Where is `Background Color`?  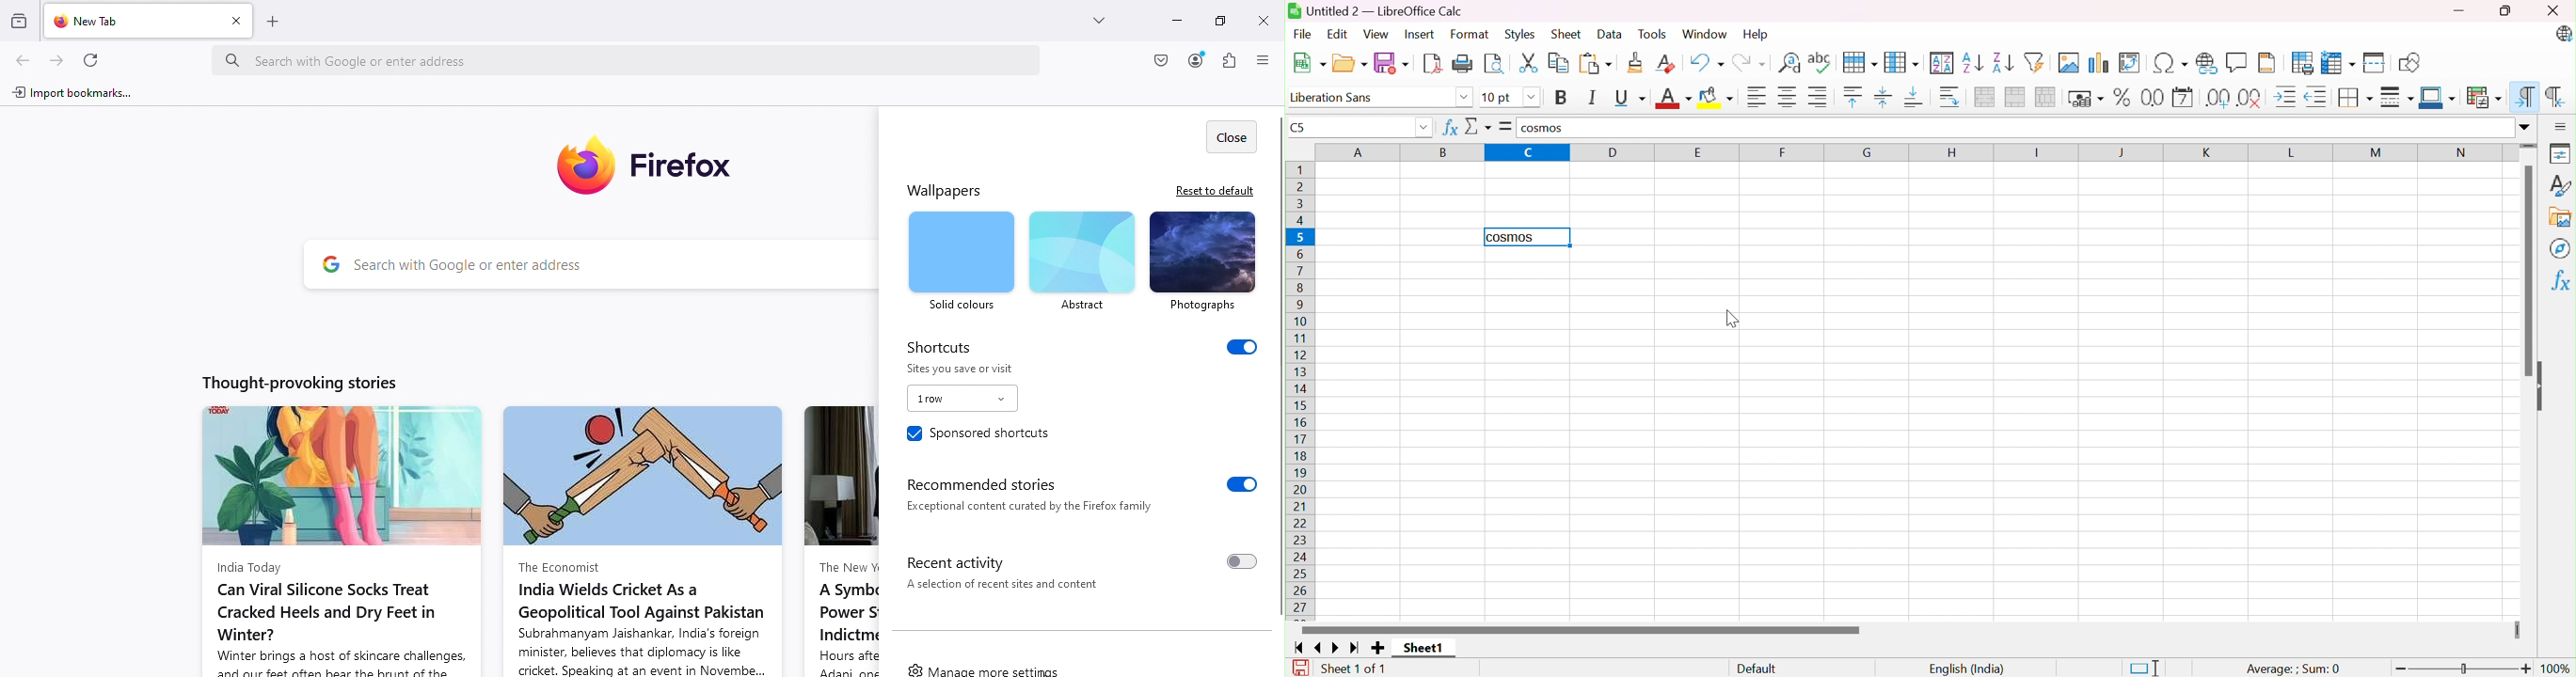 Background Color is located at coordinates (1717, 98).